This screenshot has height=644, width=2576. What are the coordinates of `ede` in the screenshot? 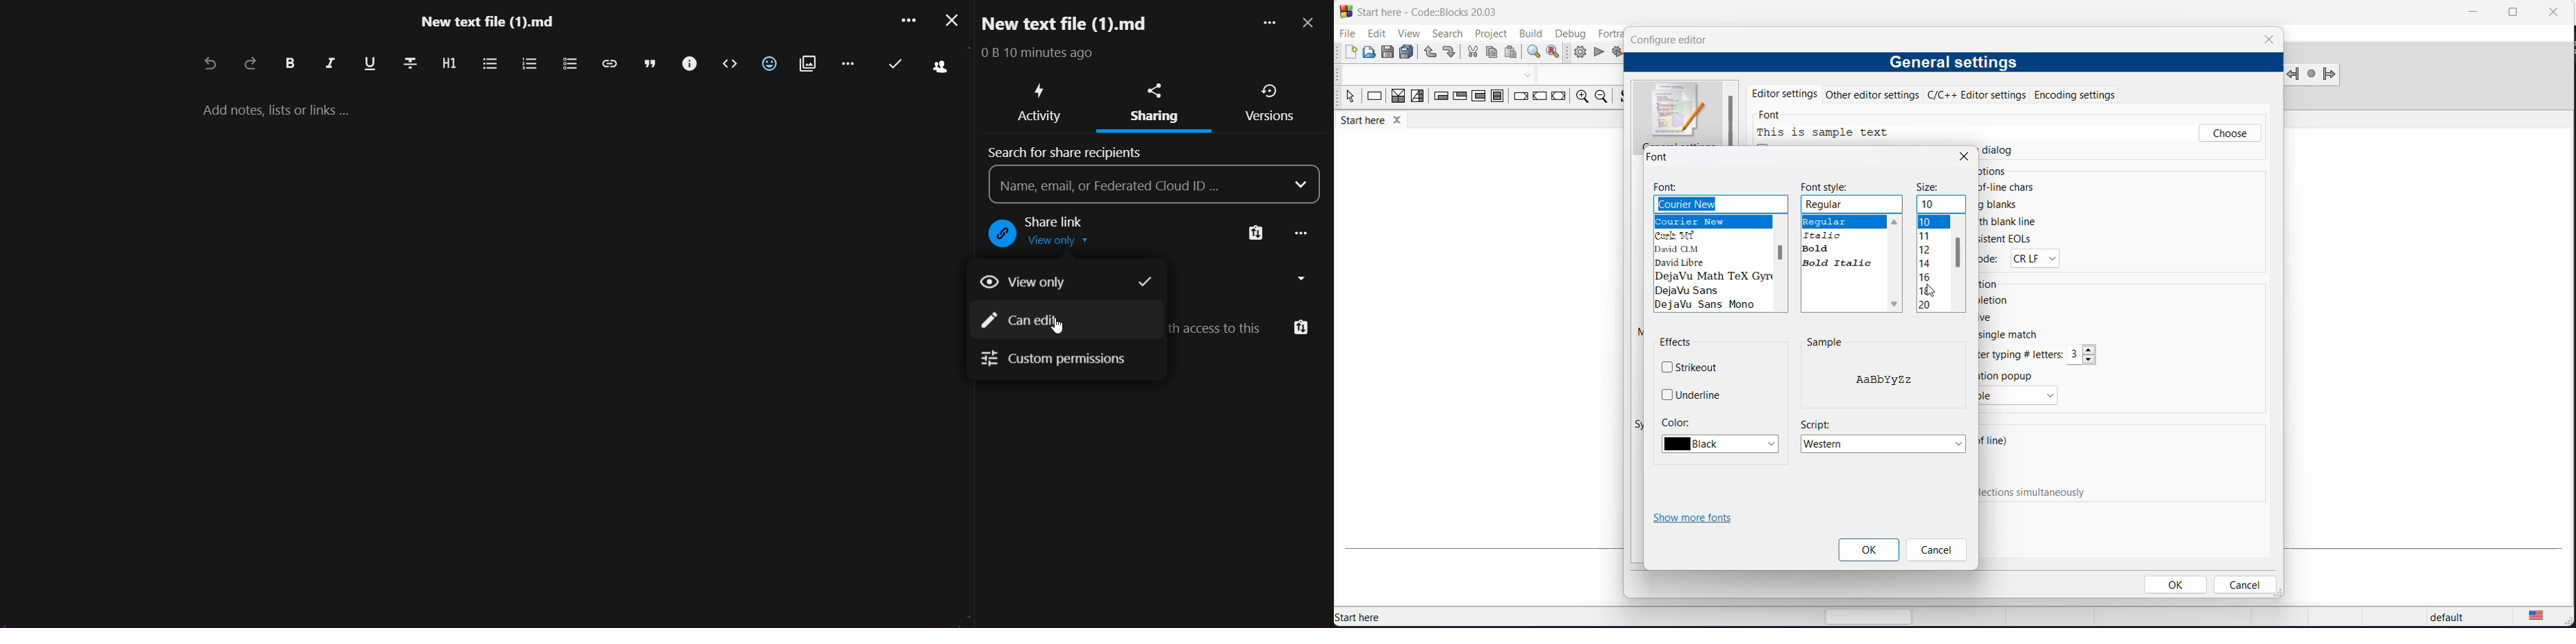 It's located at (1991, 261).